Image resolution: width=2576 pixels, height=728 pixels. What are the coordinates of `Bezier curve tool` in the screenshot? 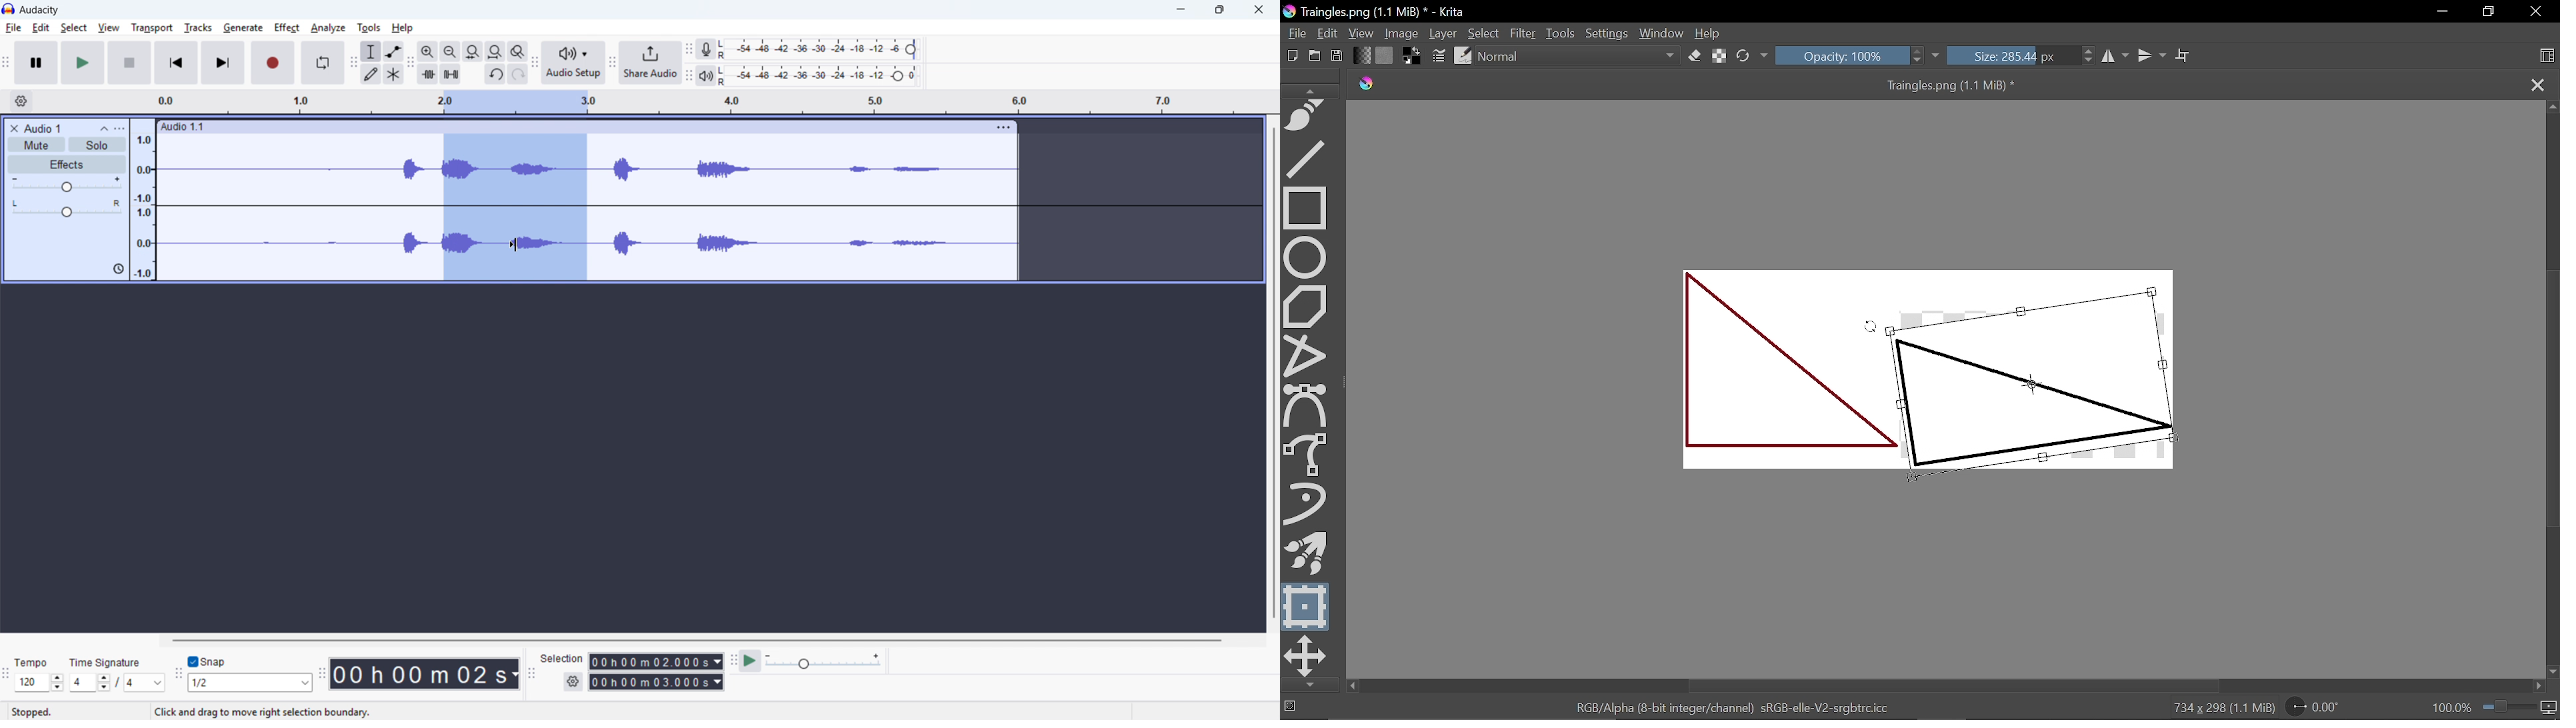 It's located at (1308, 406).